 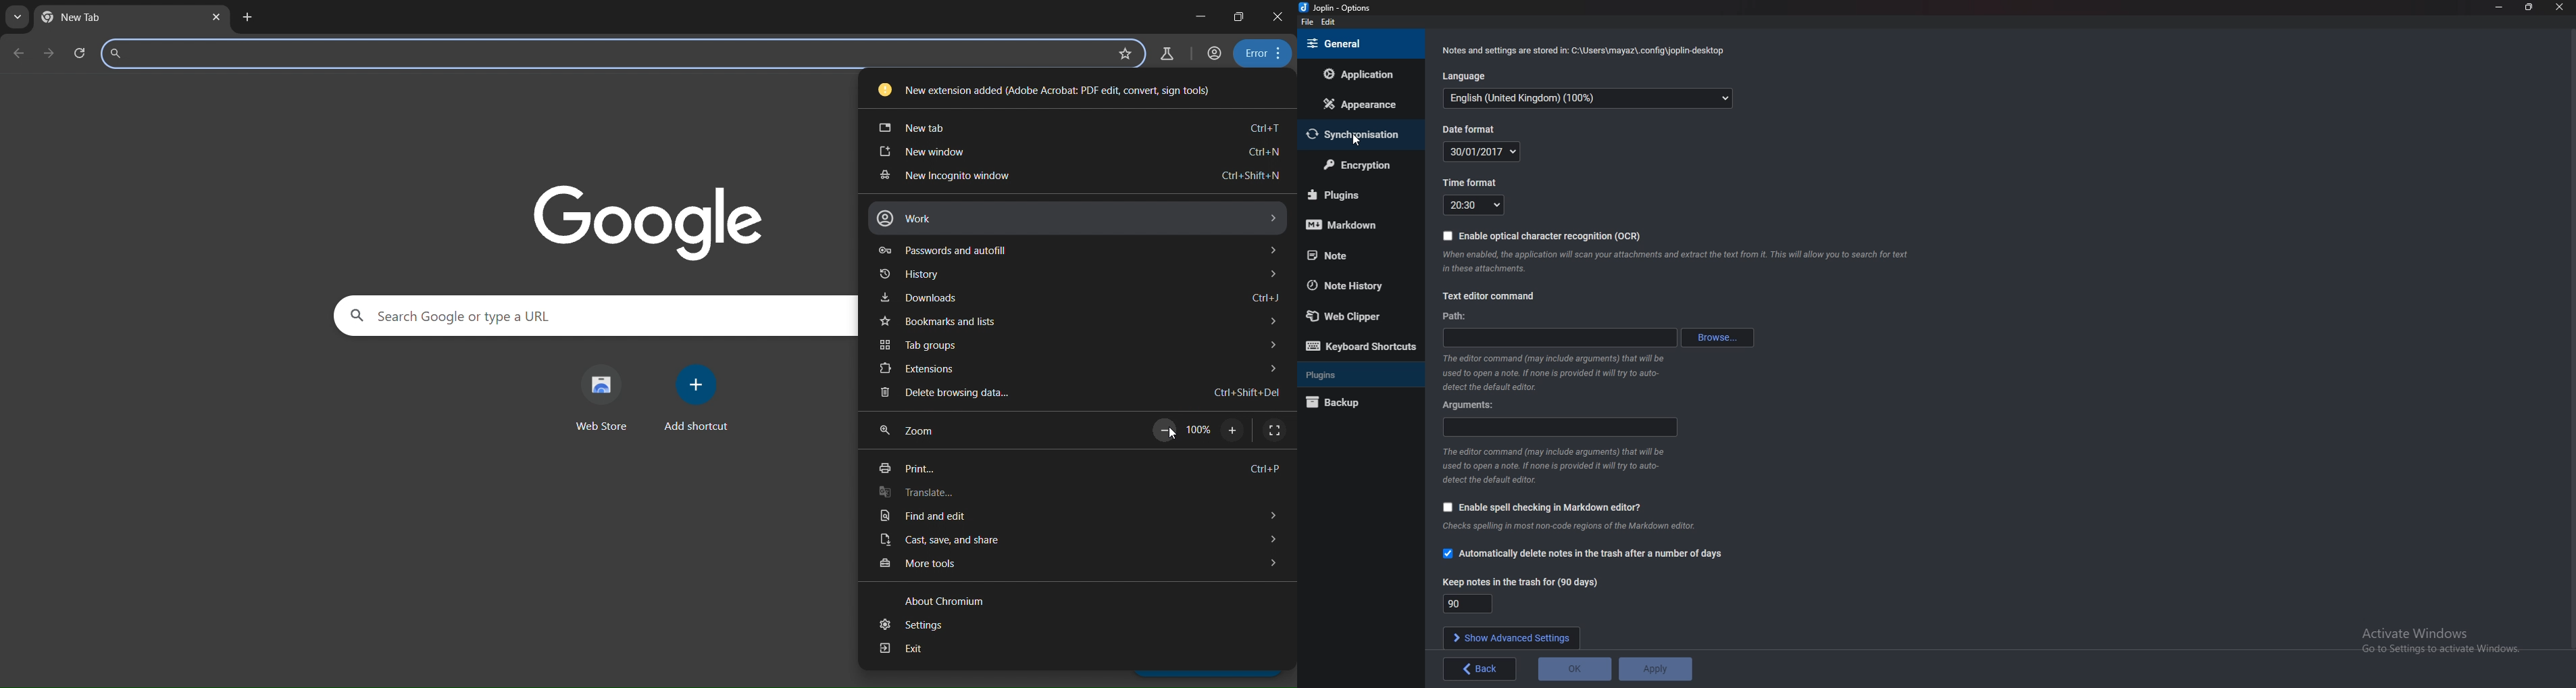 I want to click on Mark down, so click(x=1357, y=223).